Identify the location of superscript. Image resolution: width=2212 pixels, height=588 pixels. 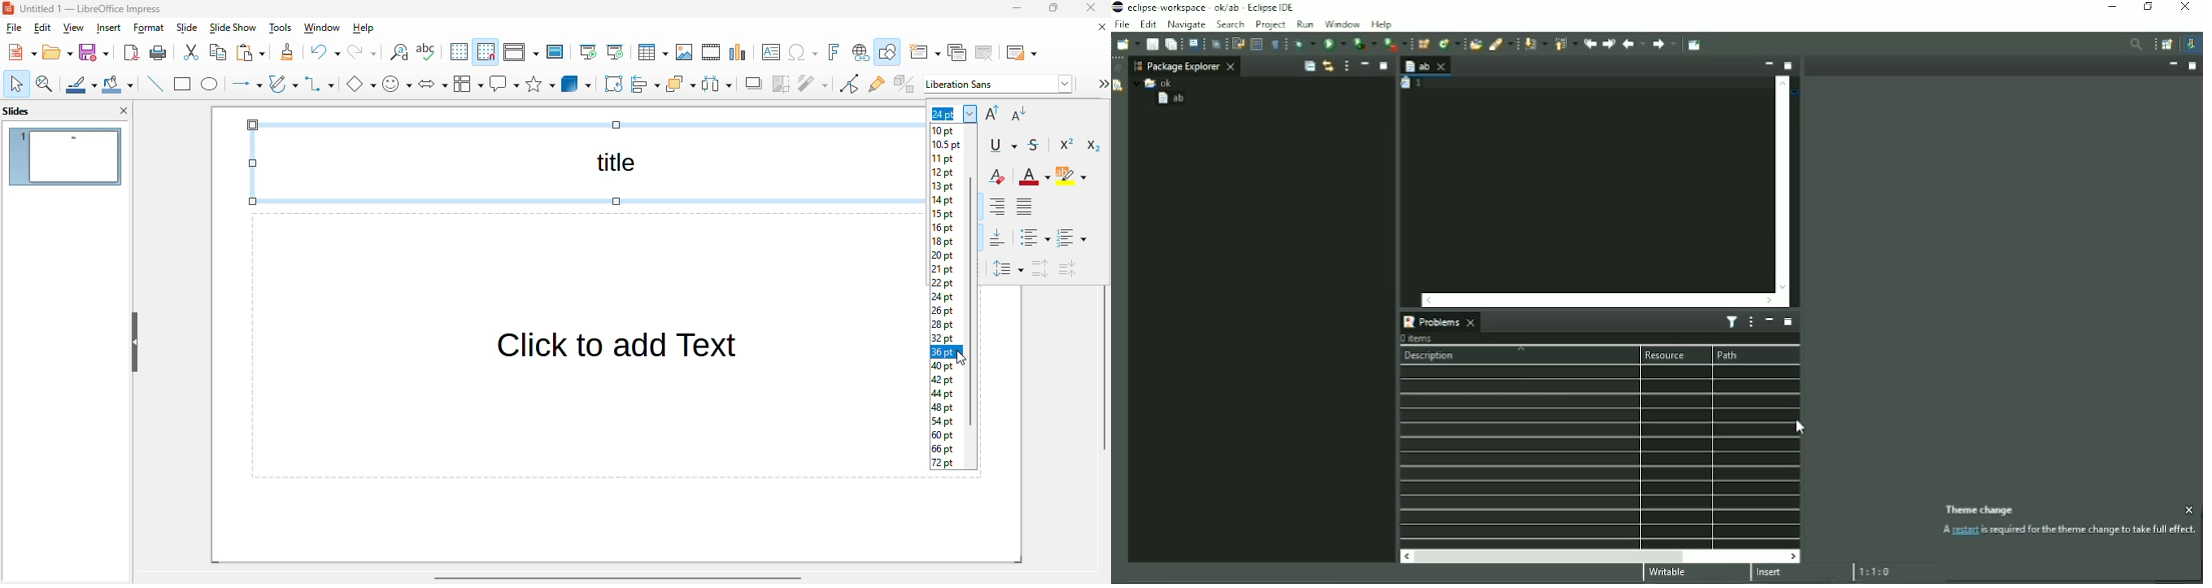
(1068, 144).